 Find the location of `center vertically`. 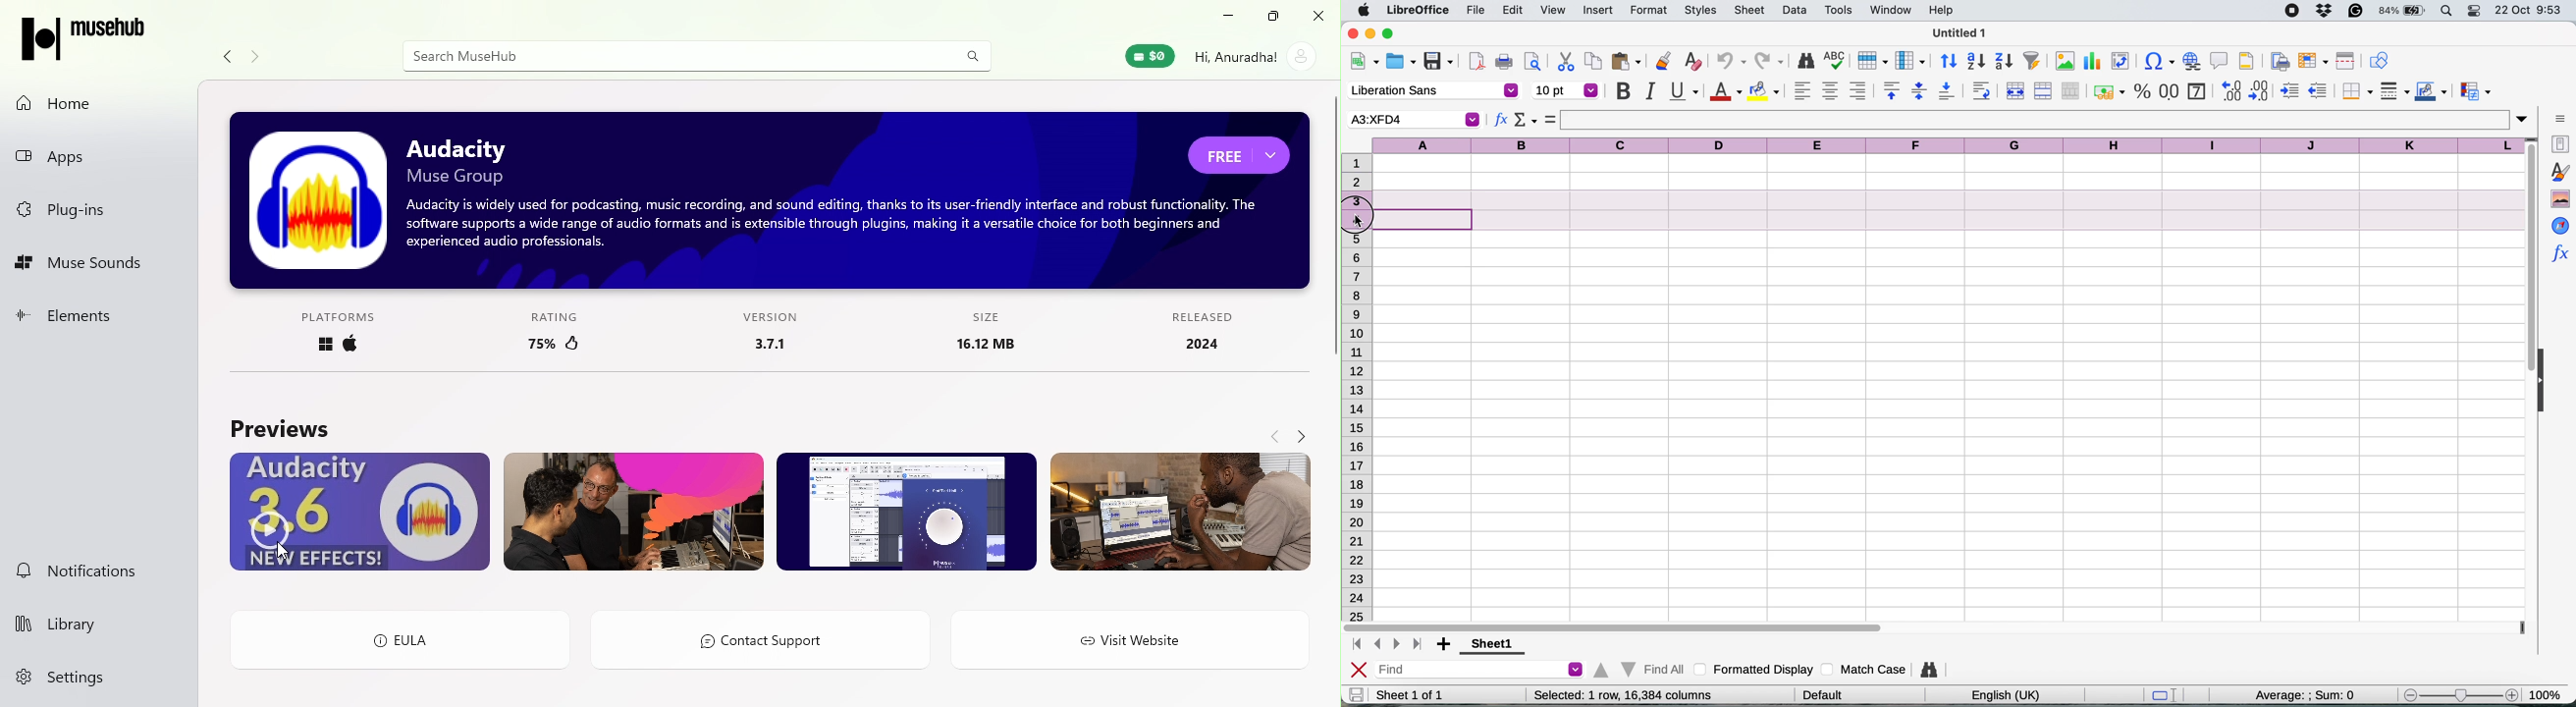

center vertically is located at coordinates (1919, 90).